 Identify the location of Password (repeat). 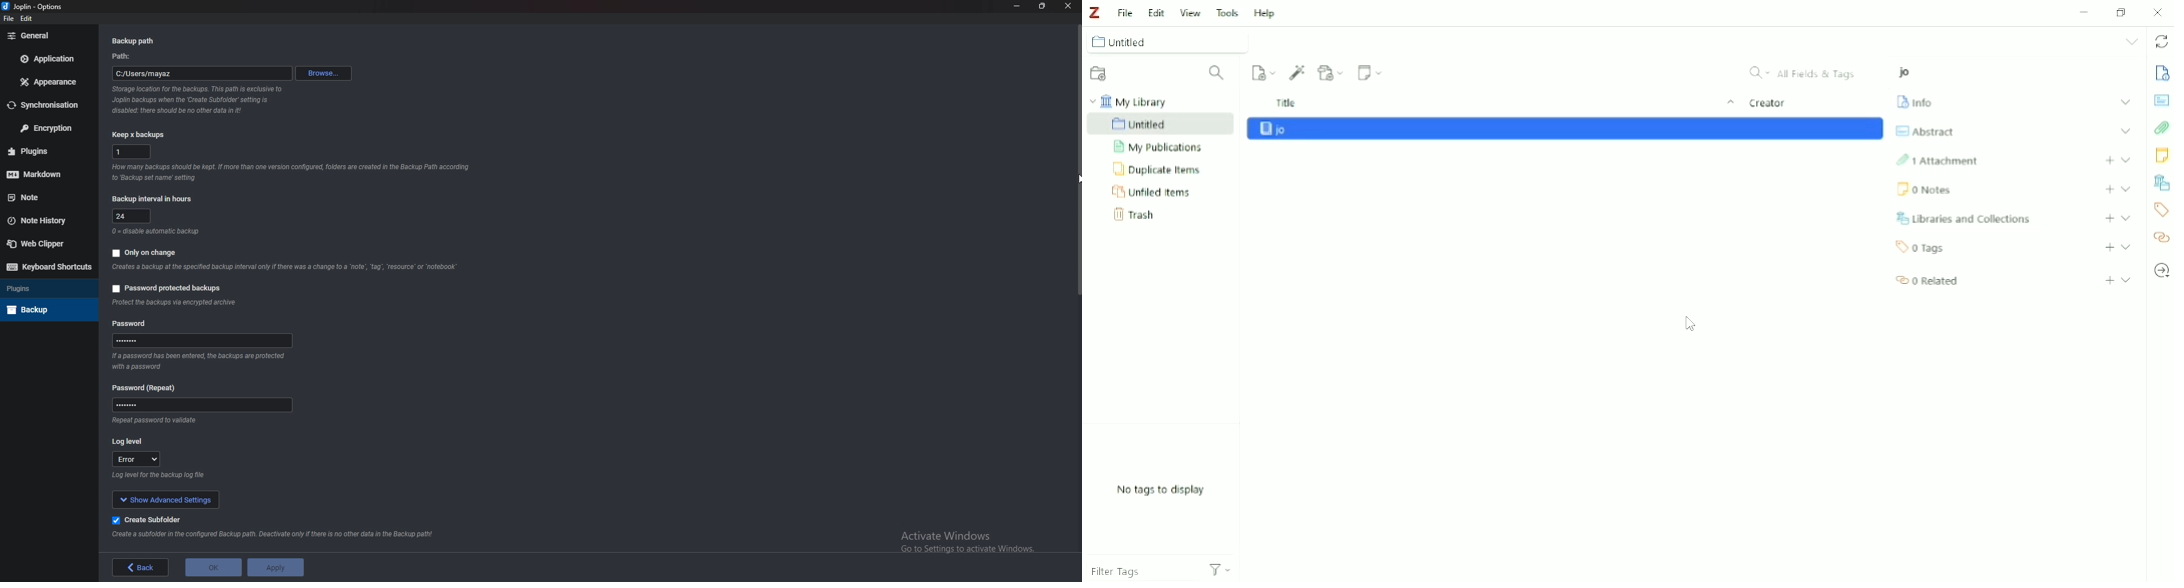
(151, 386).